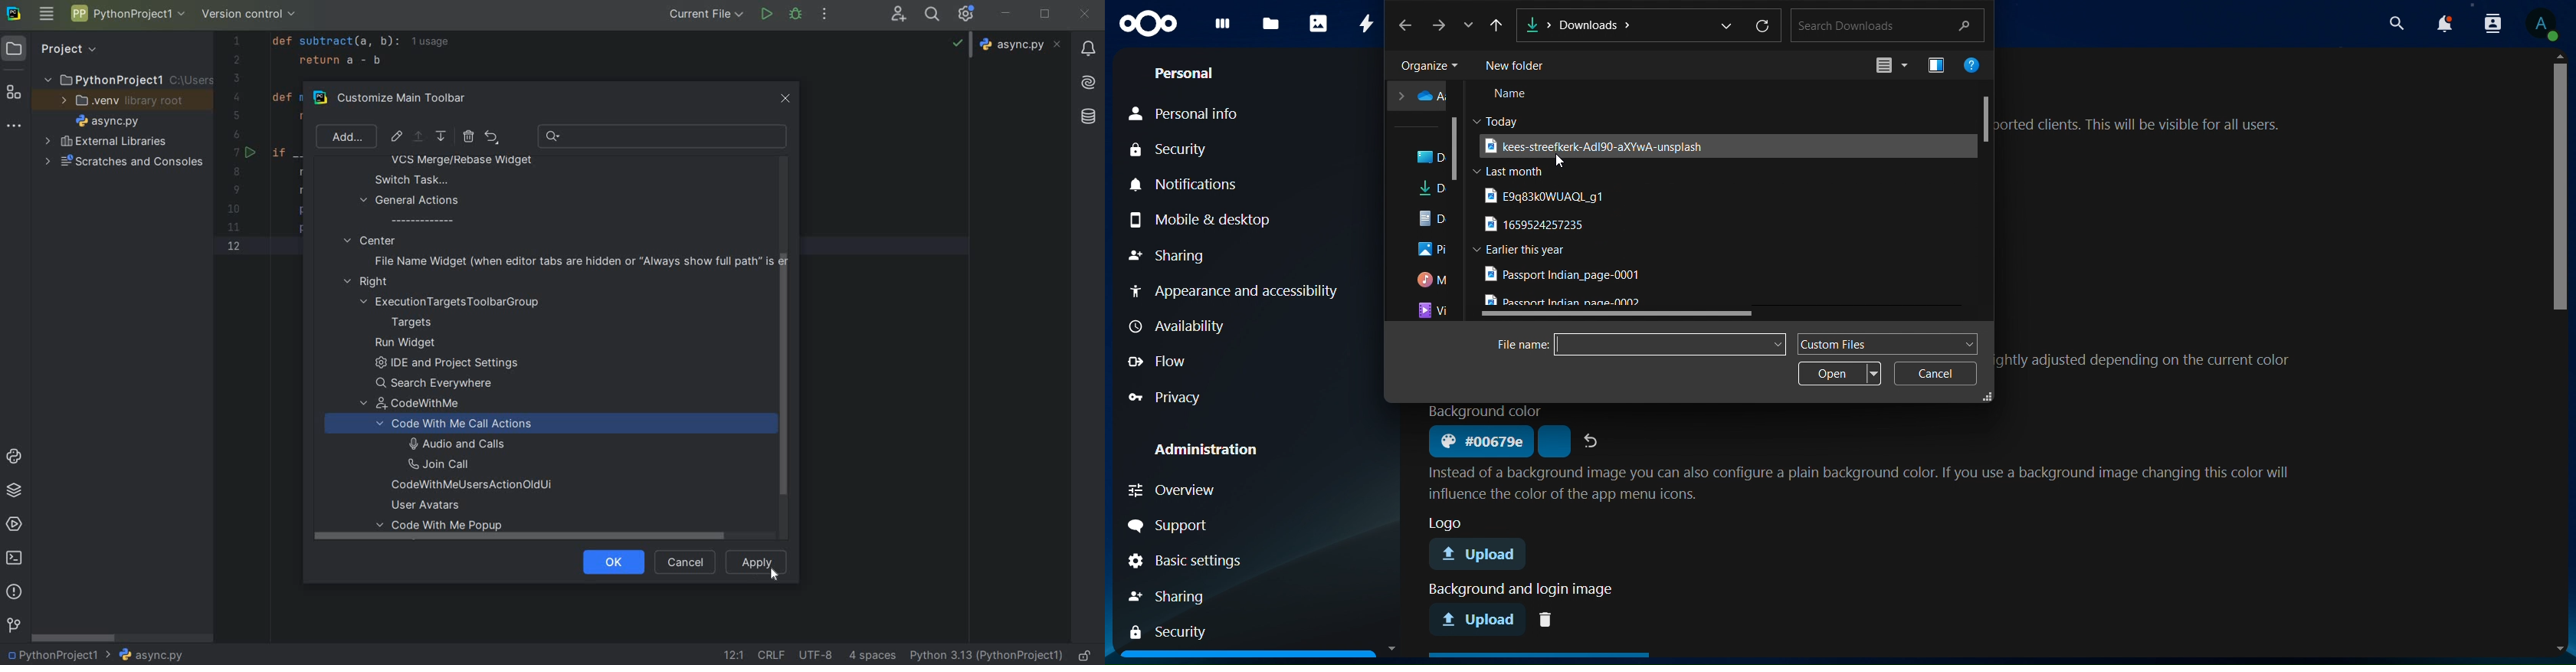  I want to click on list tab, so click(1472, 27).